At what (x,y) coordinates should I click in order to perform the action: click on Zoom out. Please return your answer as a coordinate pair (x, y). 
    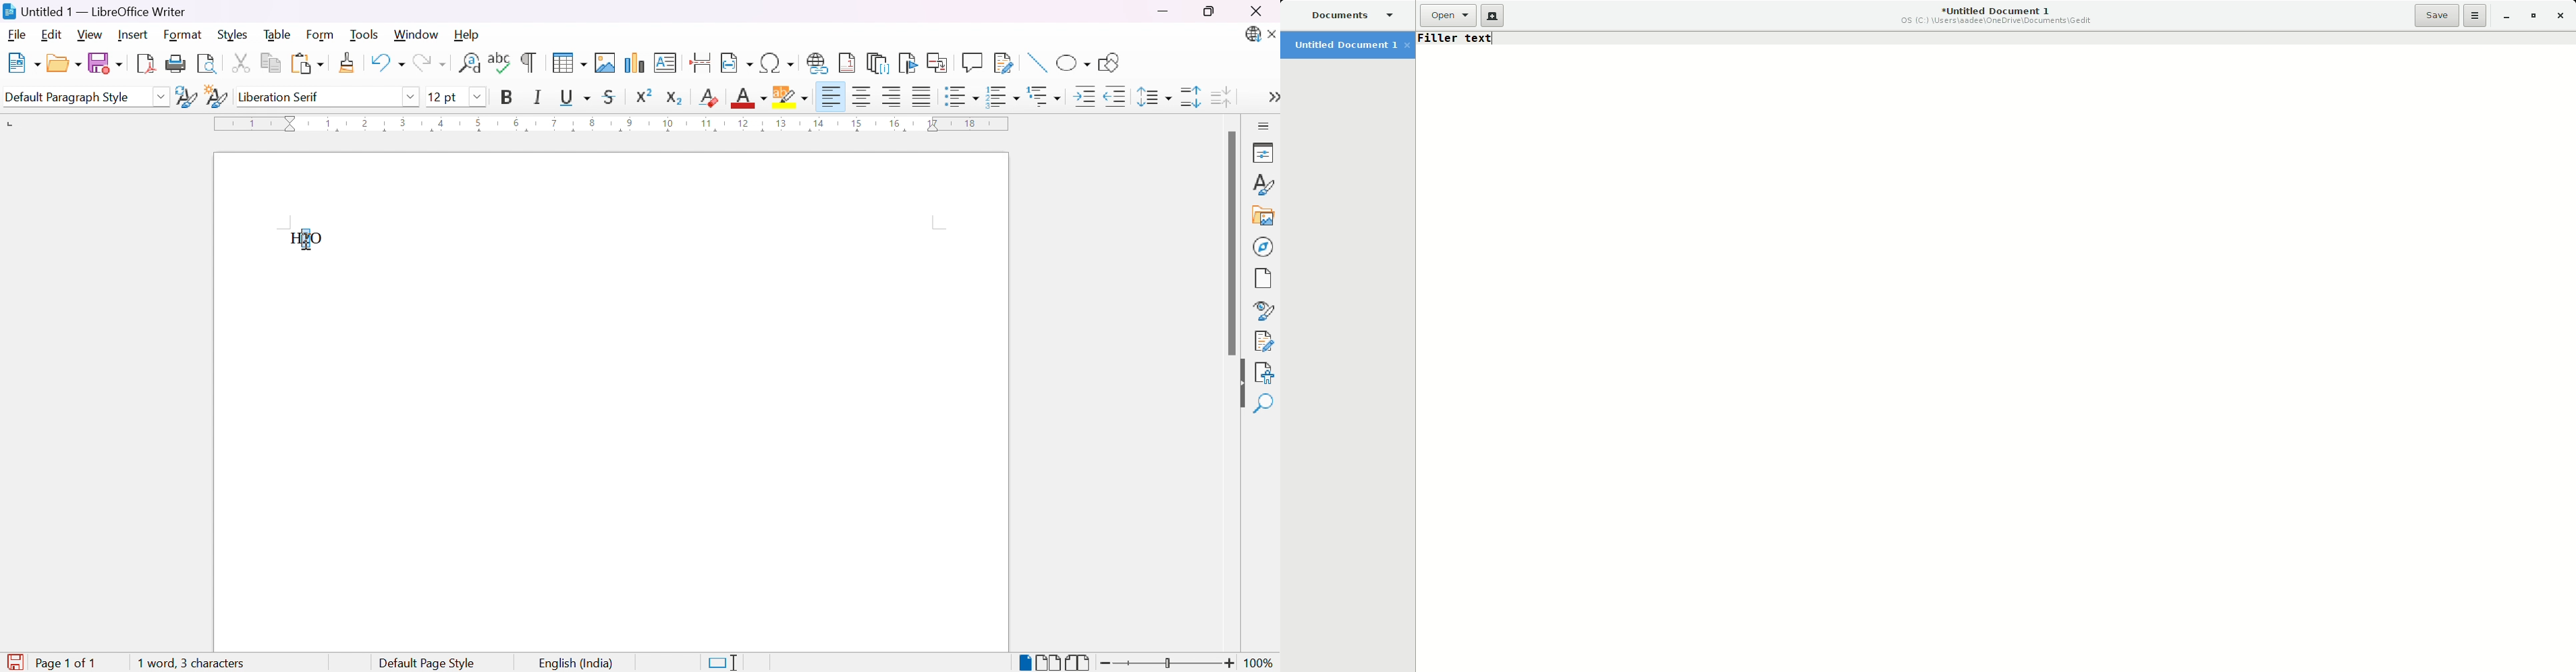
    Looking at the image, I should click on (1106, 663).